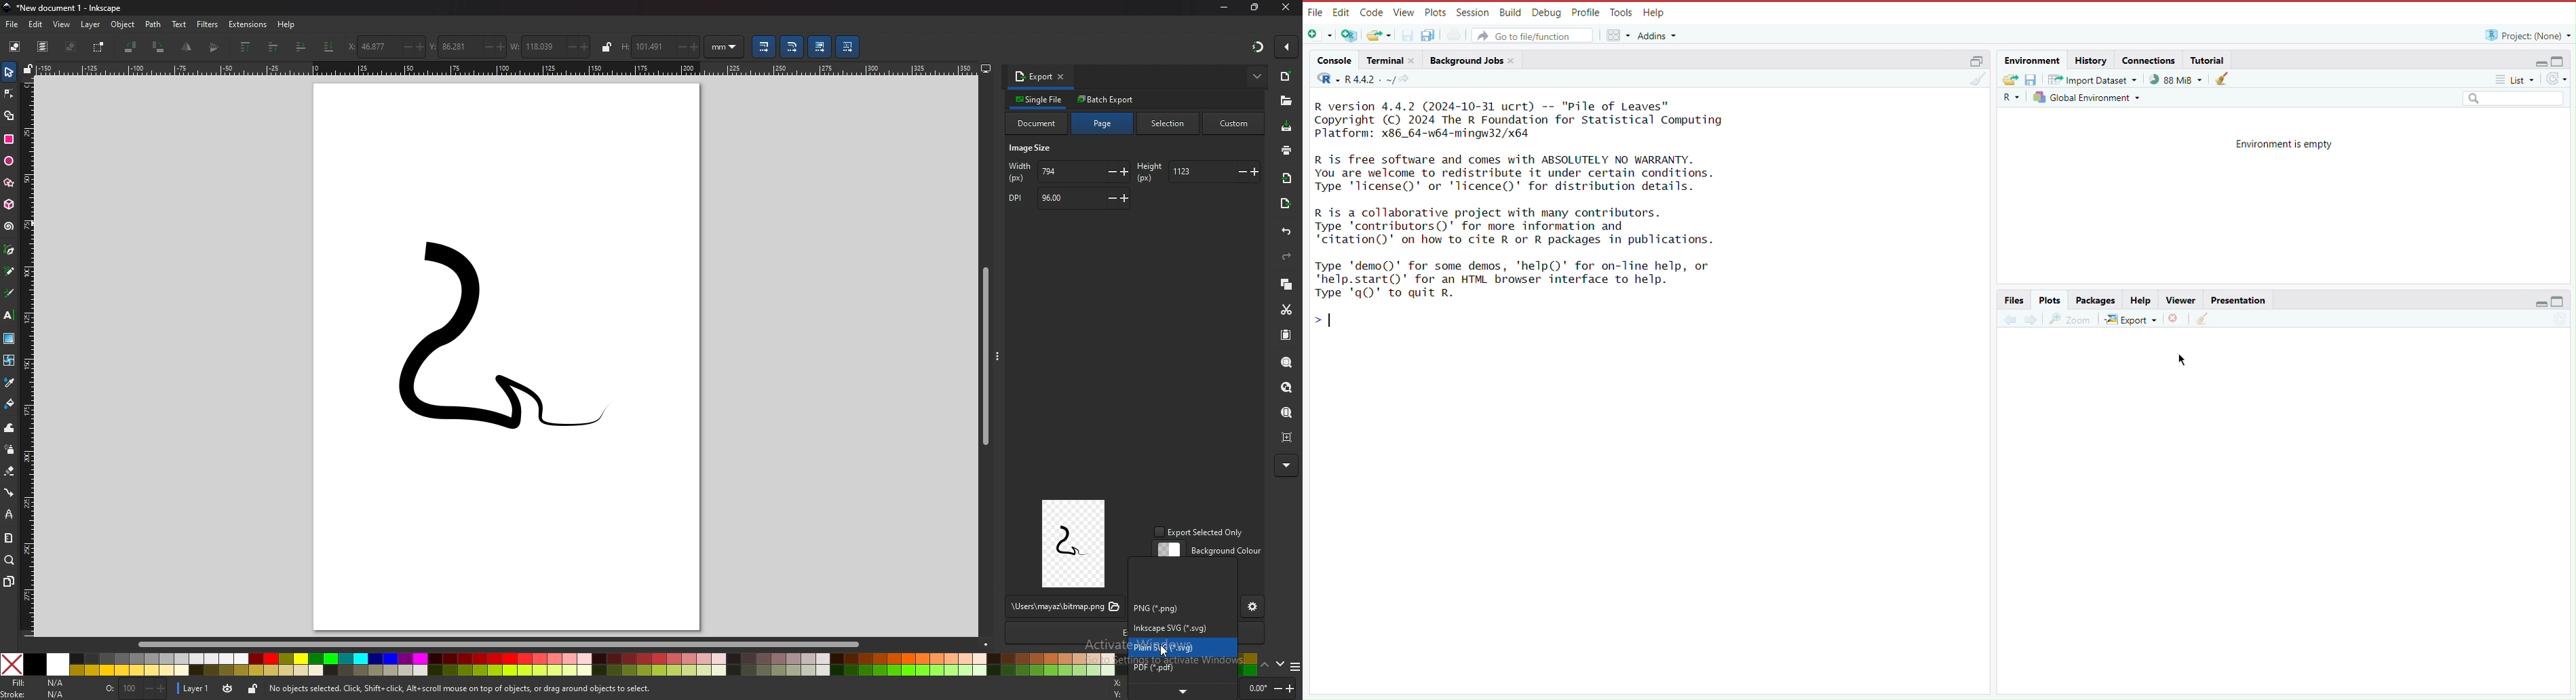  What do you see at coordinates (2095, 79) in the screenshot?
I see `Import Dataset` at bounding box center [2095, 79].